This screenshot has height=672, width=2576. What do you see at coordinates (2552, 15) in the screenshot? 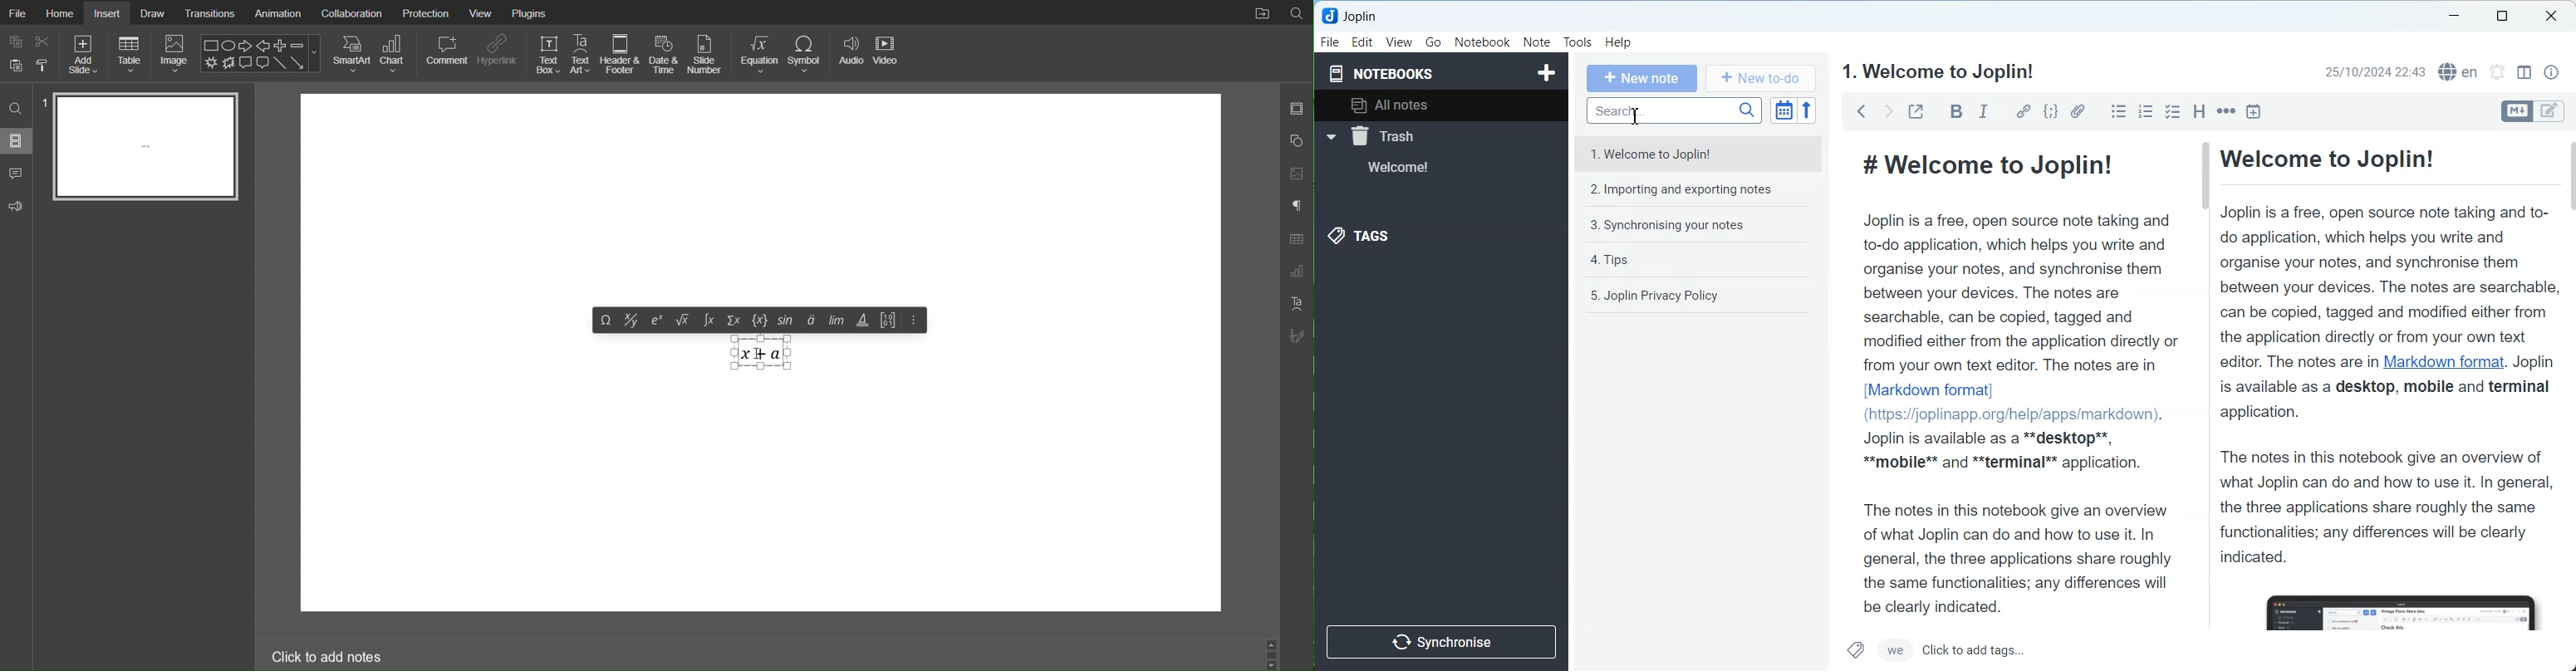
I see `Close` at bounding box center [2552, 15].